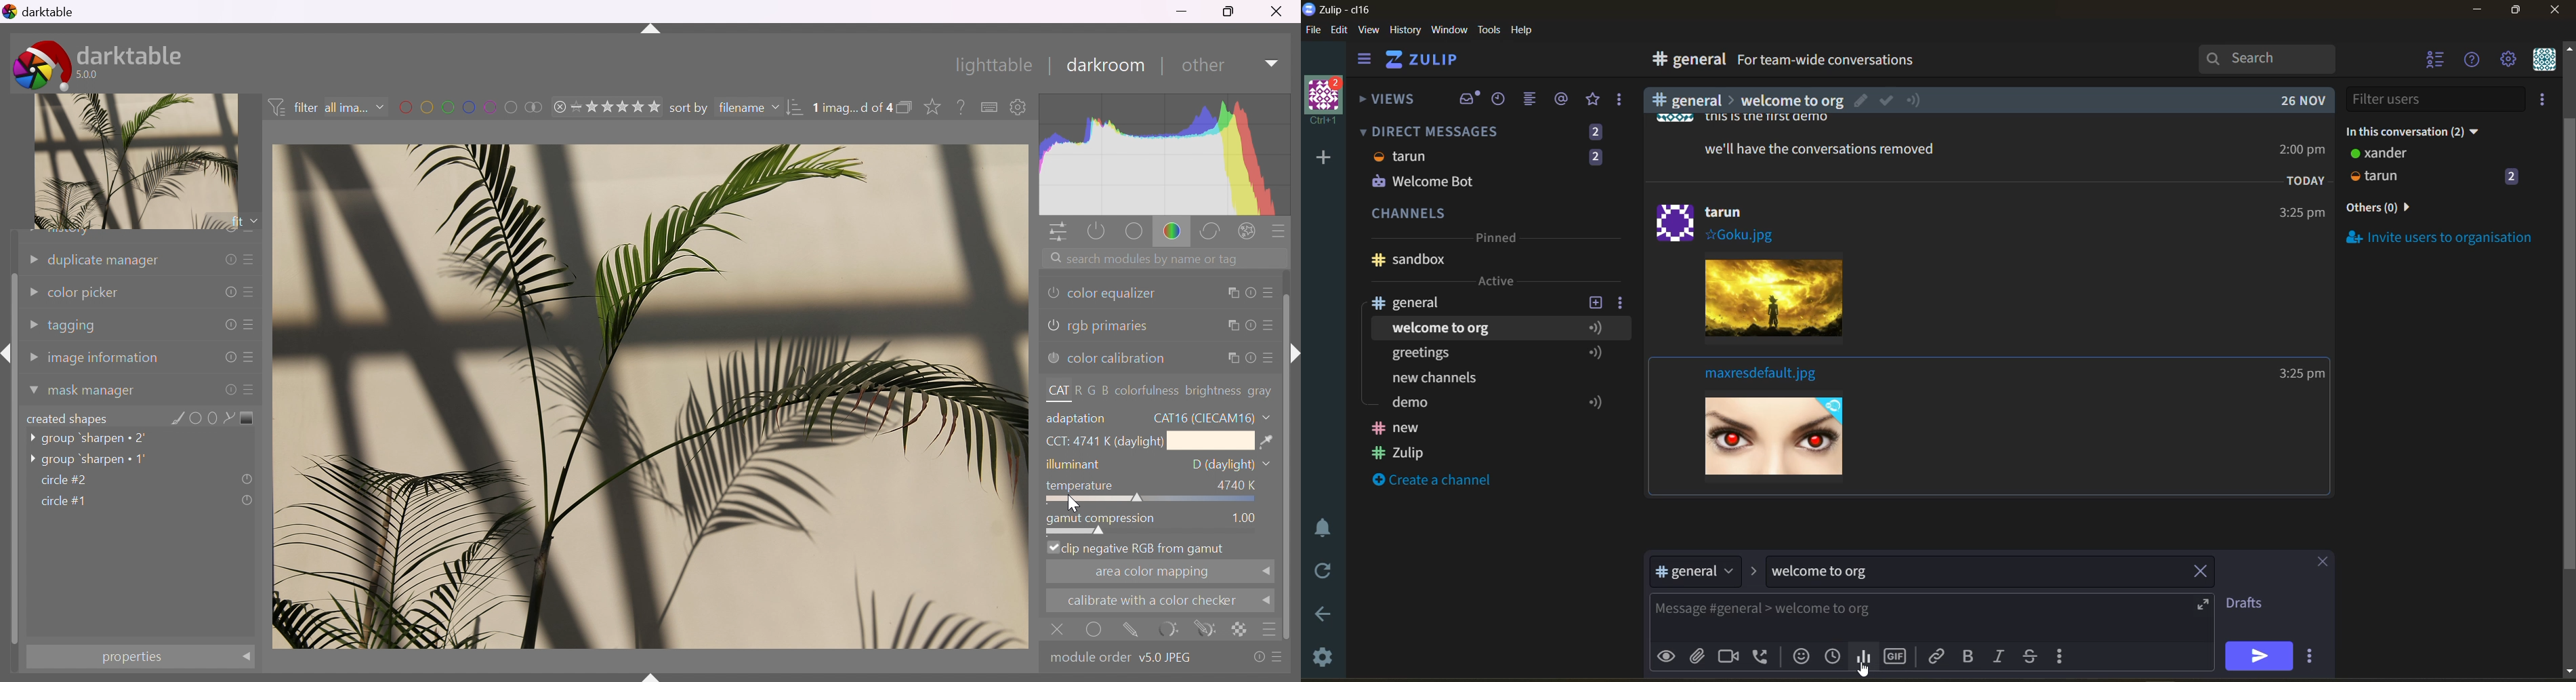 This screenshot has width=2576, height=700. Describe the element at coordinates (252, 222) in the screenshot. I see `drop down` at that location.